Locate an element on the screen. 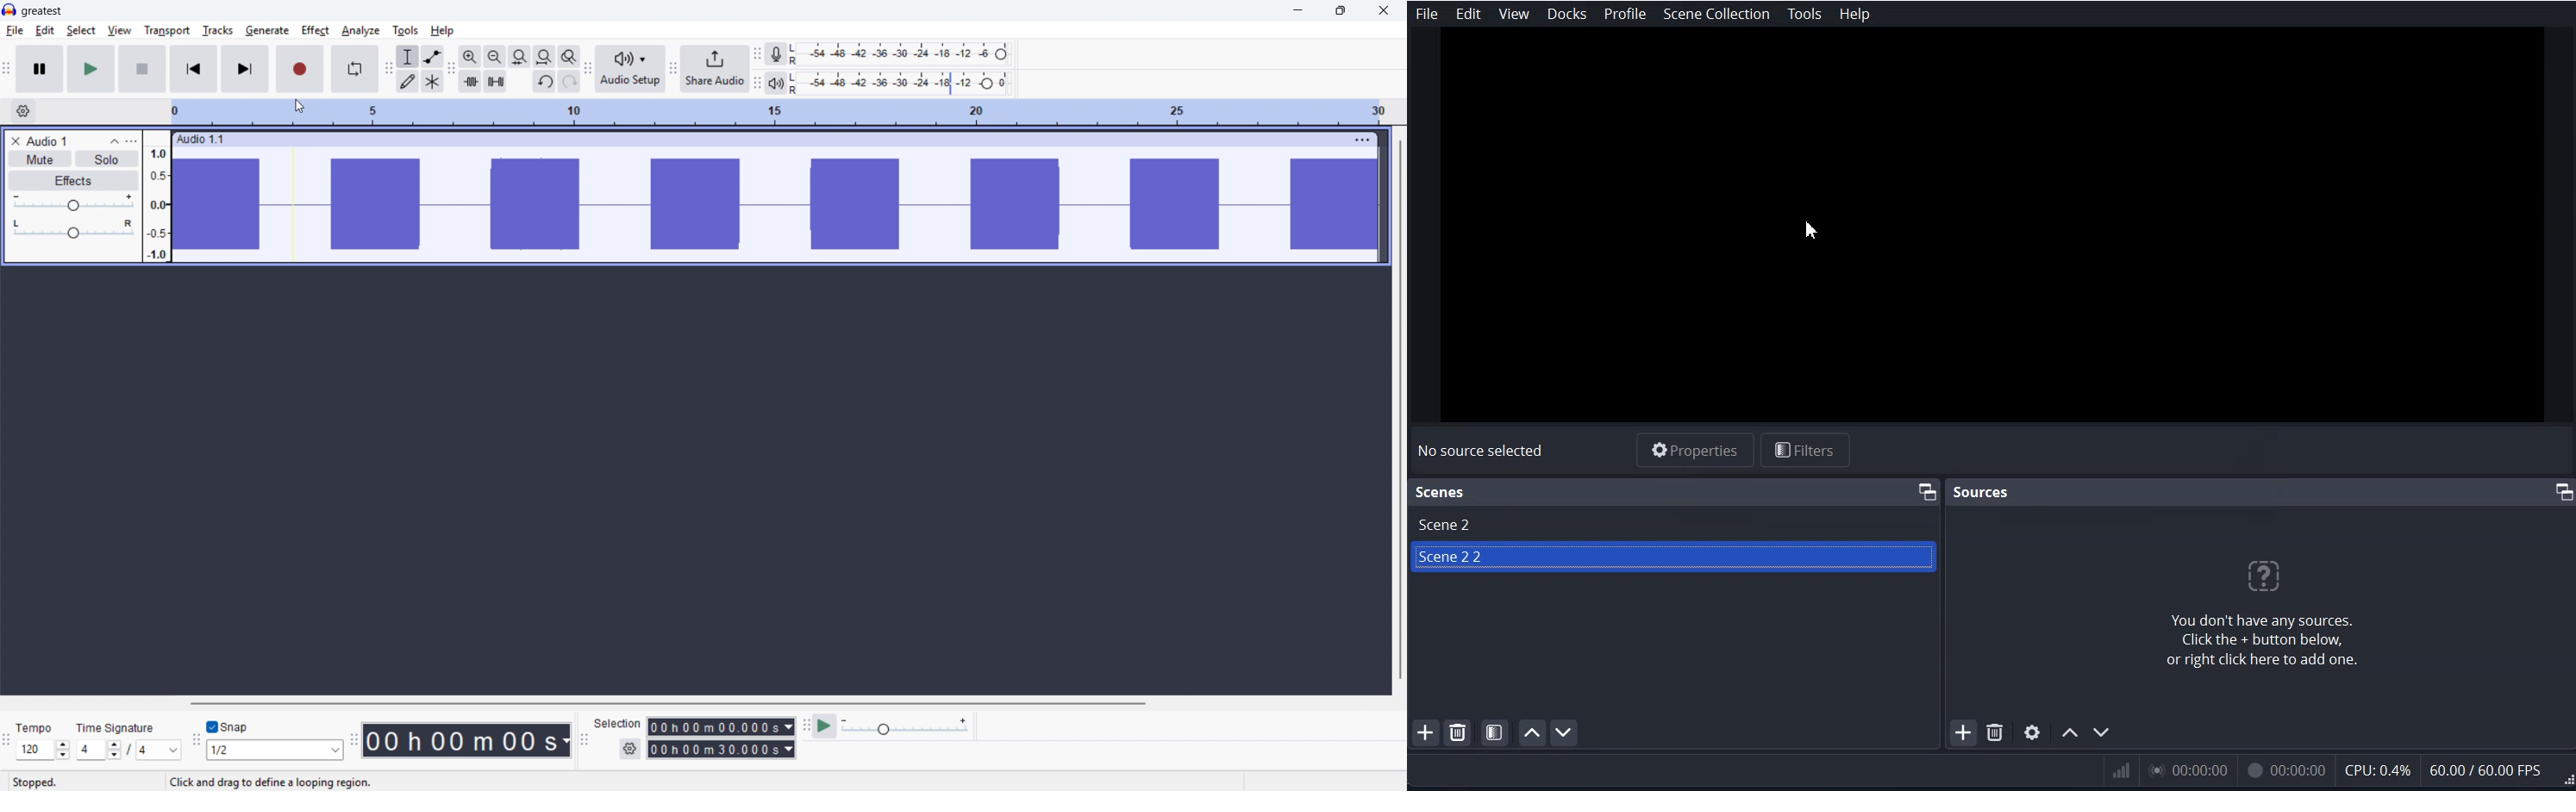  Profile is located at coordinates (1626, 15).